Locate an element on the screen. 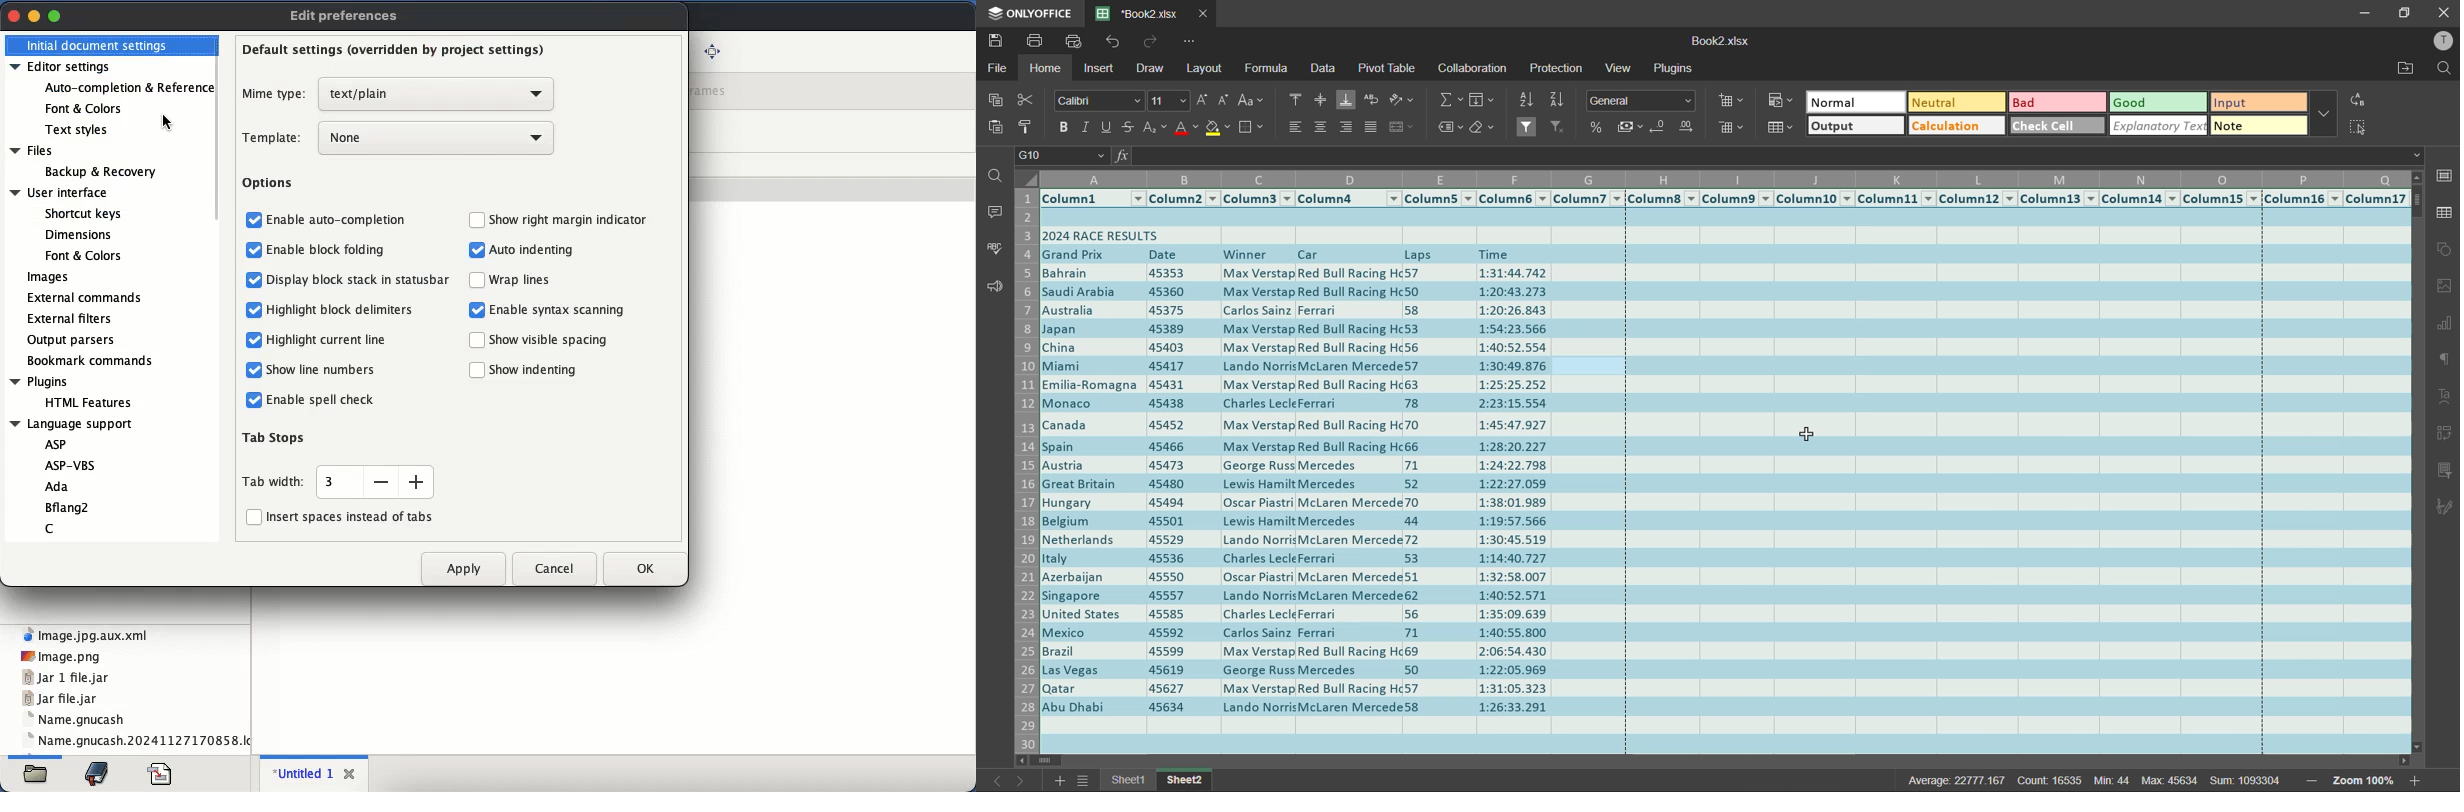  Column  is located at coordinates (1258, 199).